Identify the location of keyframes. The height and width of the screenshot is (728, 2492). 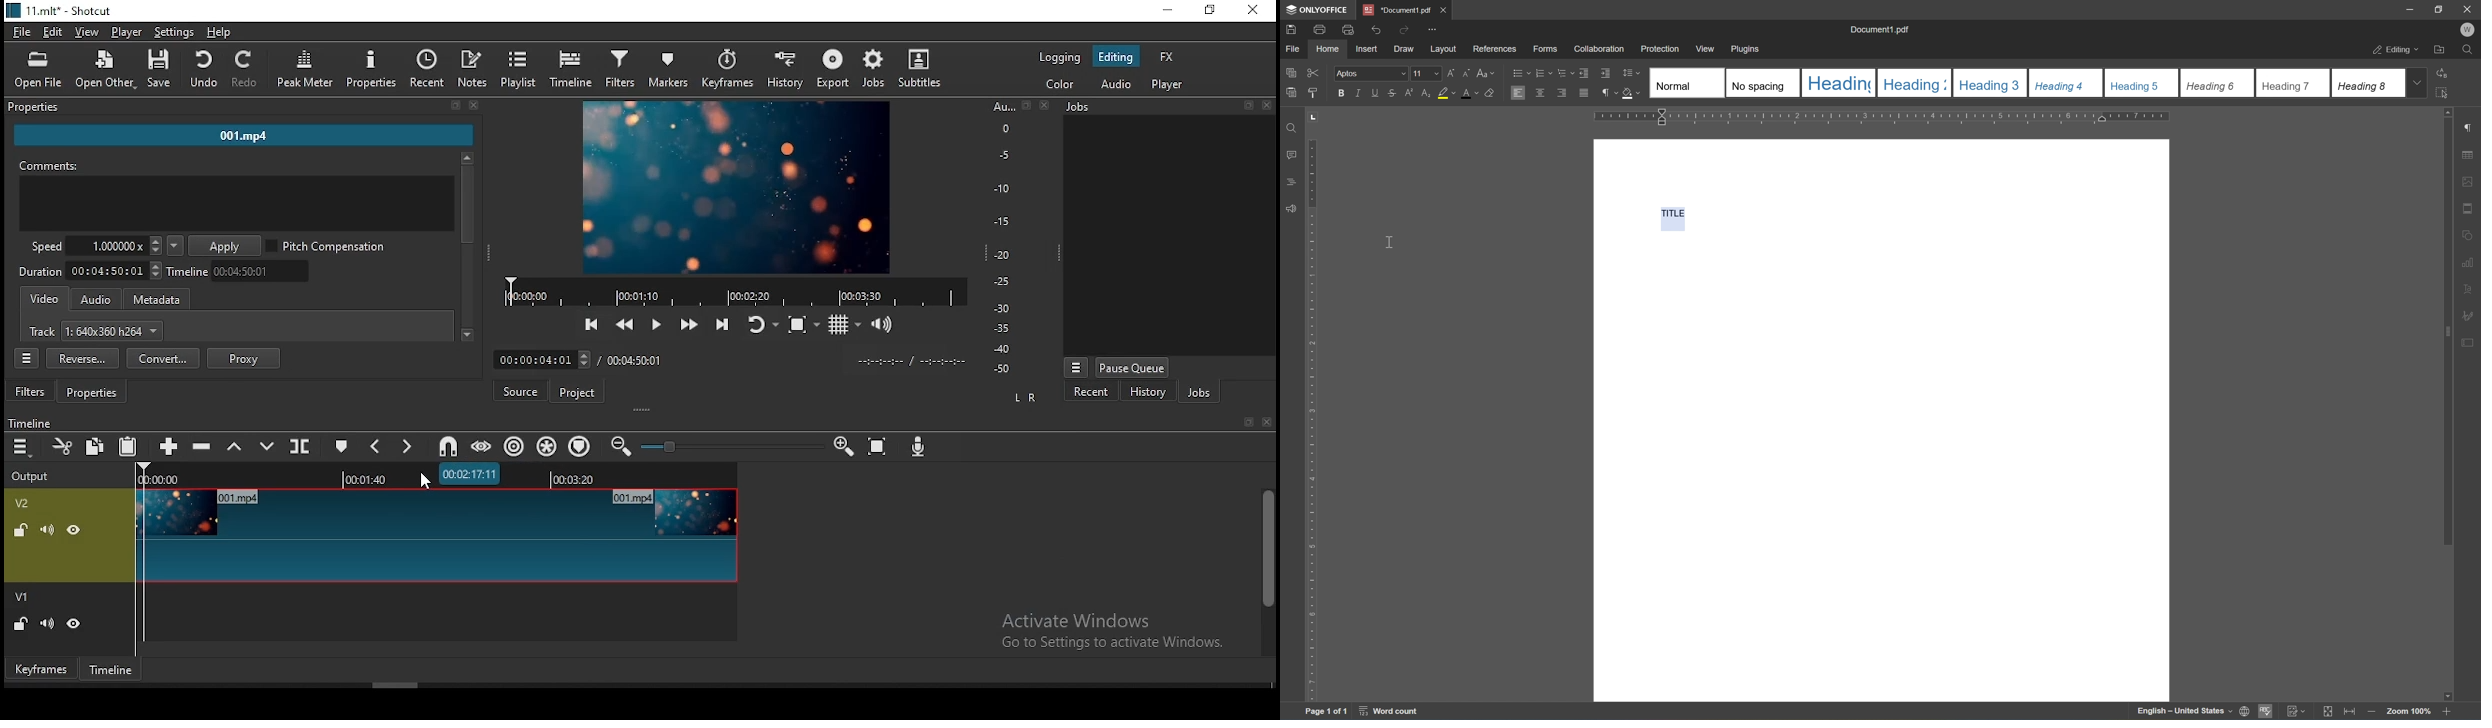
(730, 70).